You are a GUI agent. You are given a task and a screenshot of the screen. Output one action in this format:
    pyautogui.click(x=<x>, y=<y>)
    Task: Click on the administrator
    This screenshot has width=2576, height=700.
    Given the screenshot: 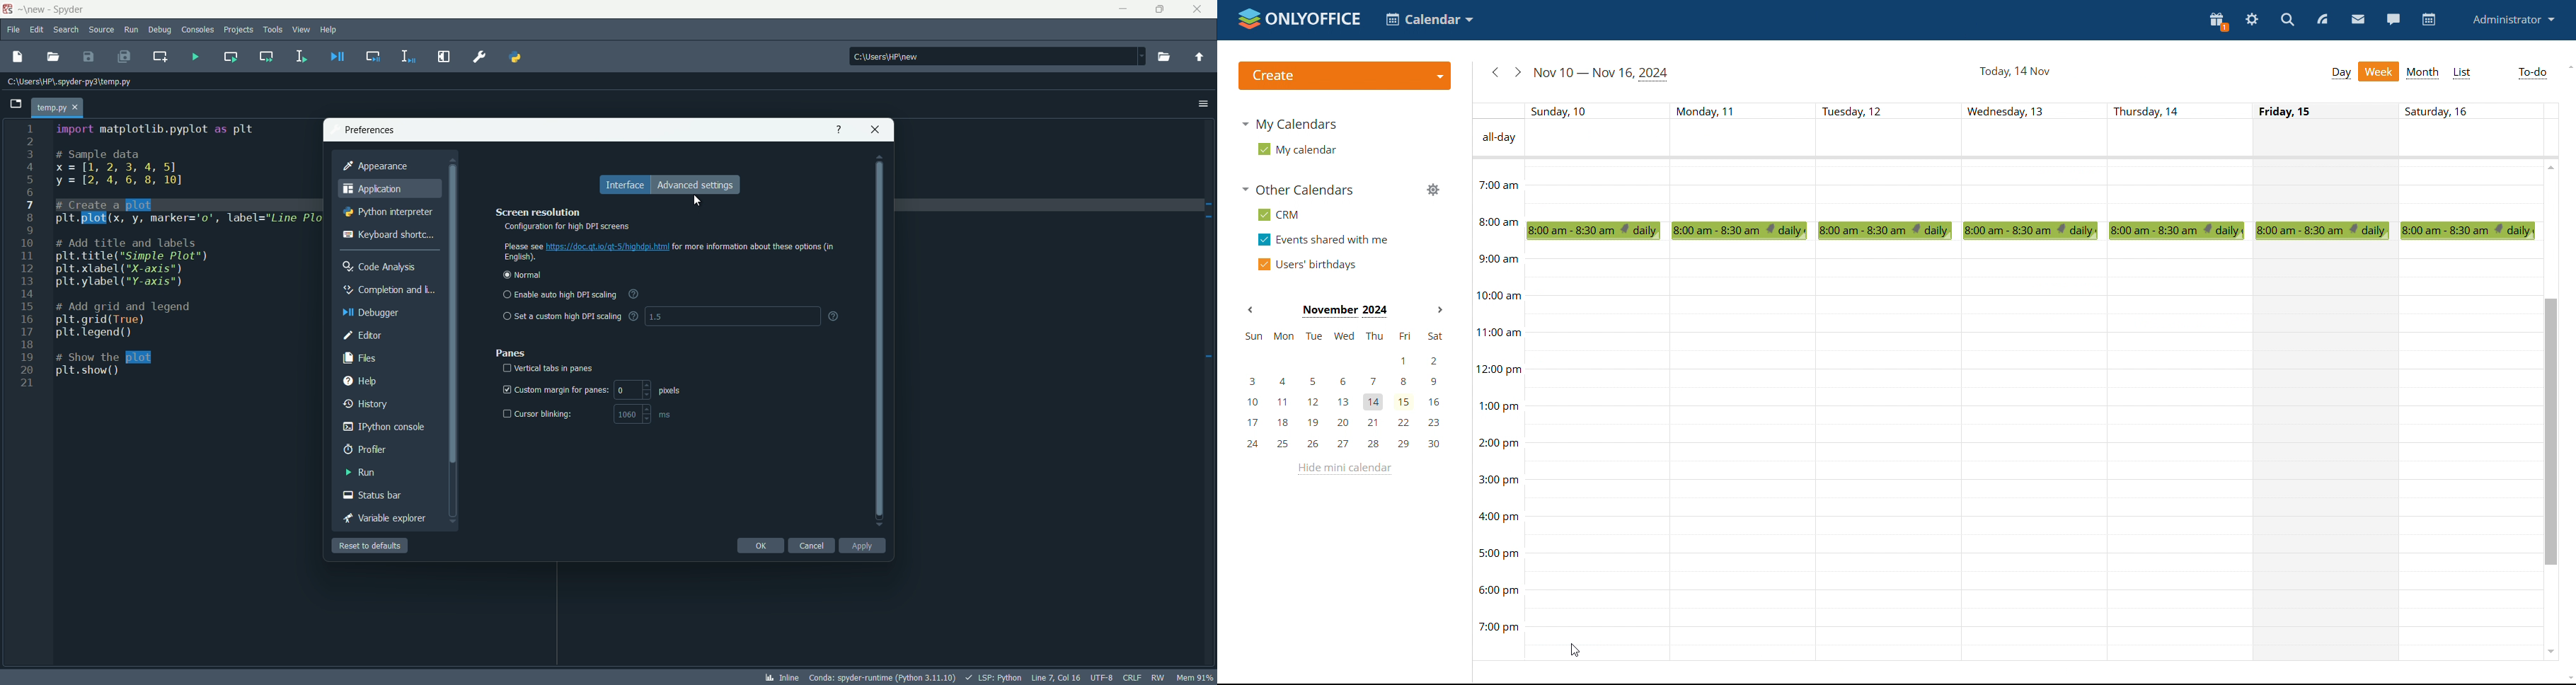 What is the action you would take?
    pyautogui.click(x=2512, y=18)
    